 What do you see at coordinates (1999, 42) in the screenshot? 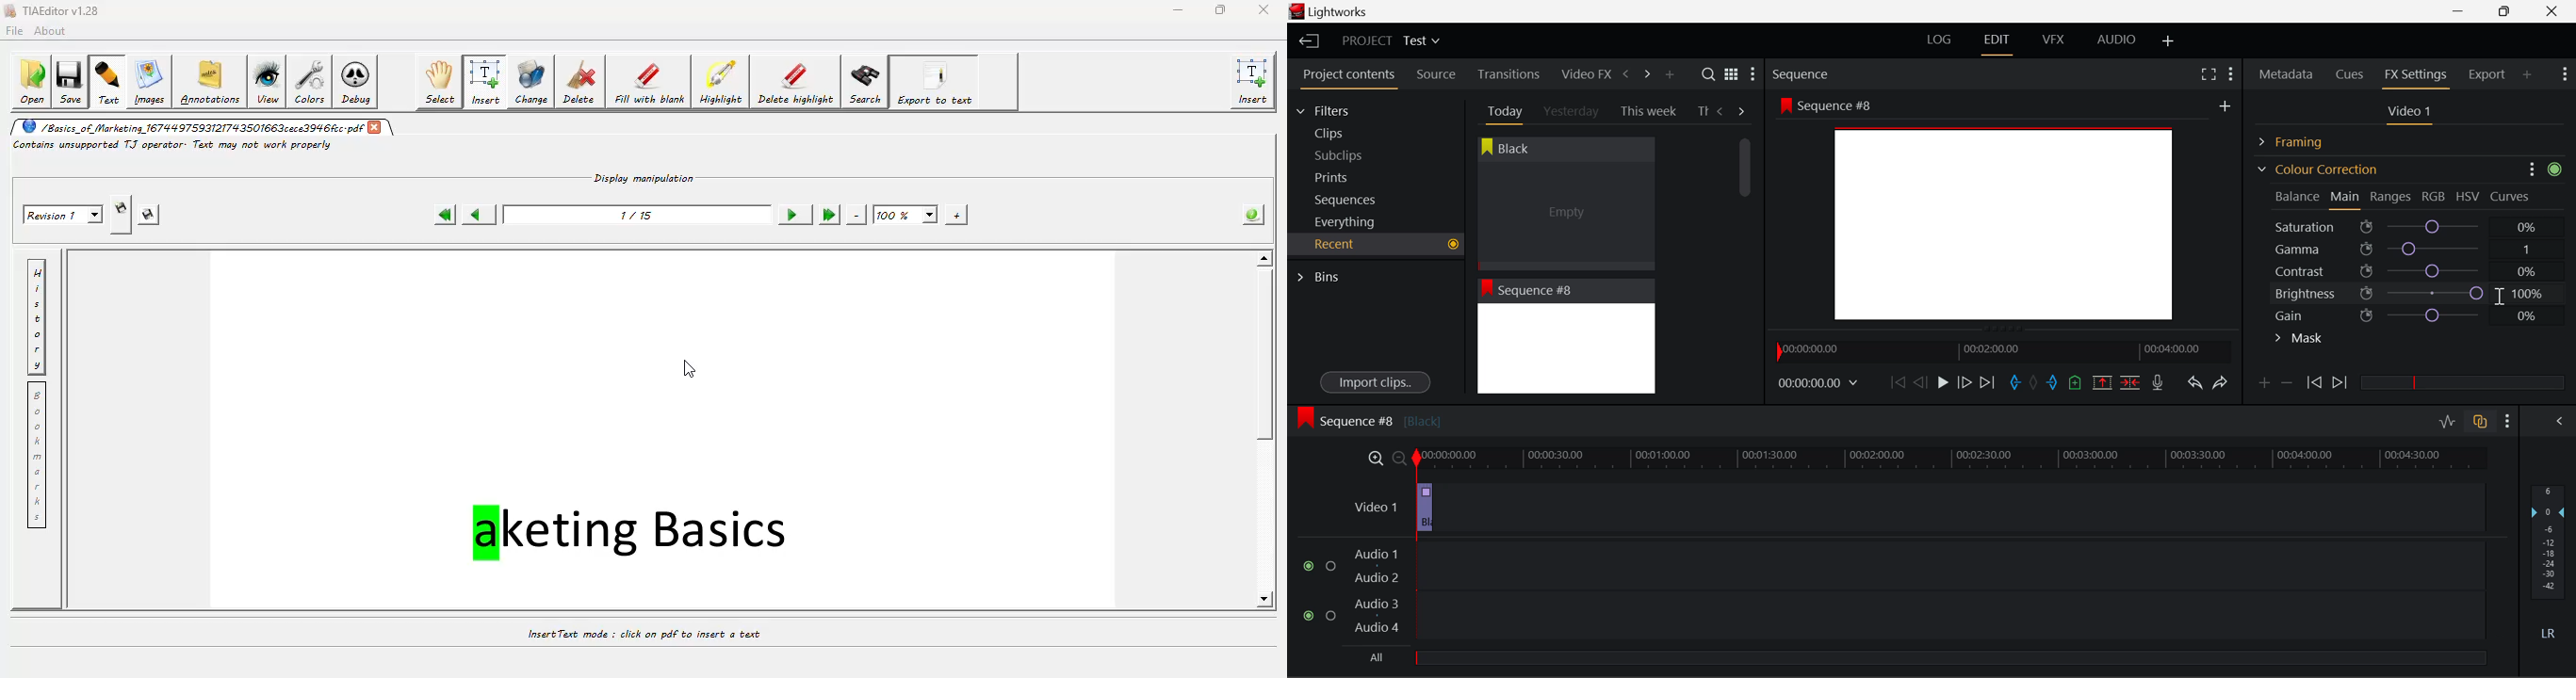
I see `EDIT Layout` at bounding box center [1999, 42].